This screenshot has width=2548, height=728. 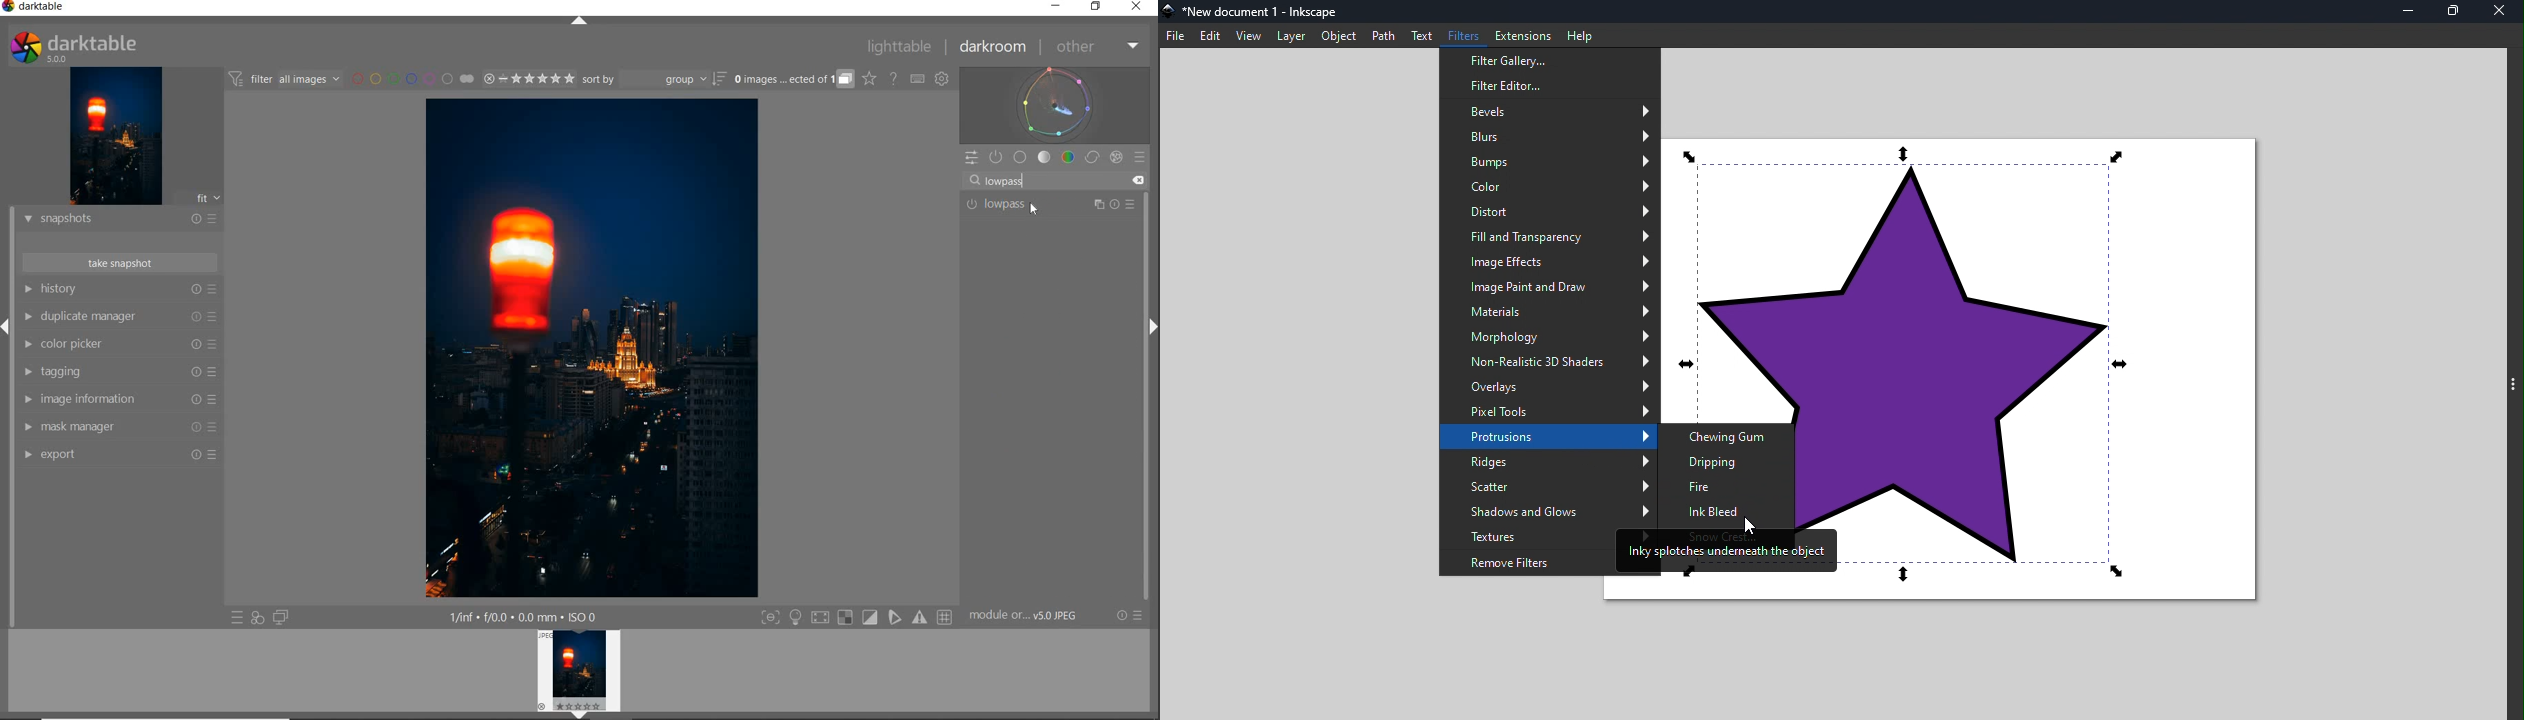 I want to click on SELECTED IMAGE, so click(x=595, y=350).